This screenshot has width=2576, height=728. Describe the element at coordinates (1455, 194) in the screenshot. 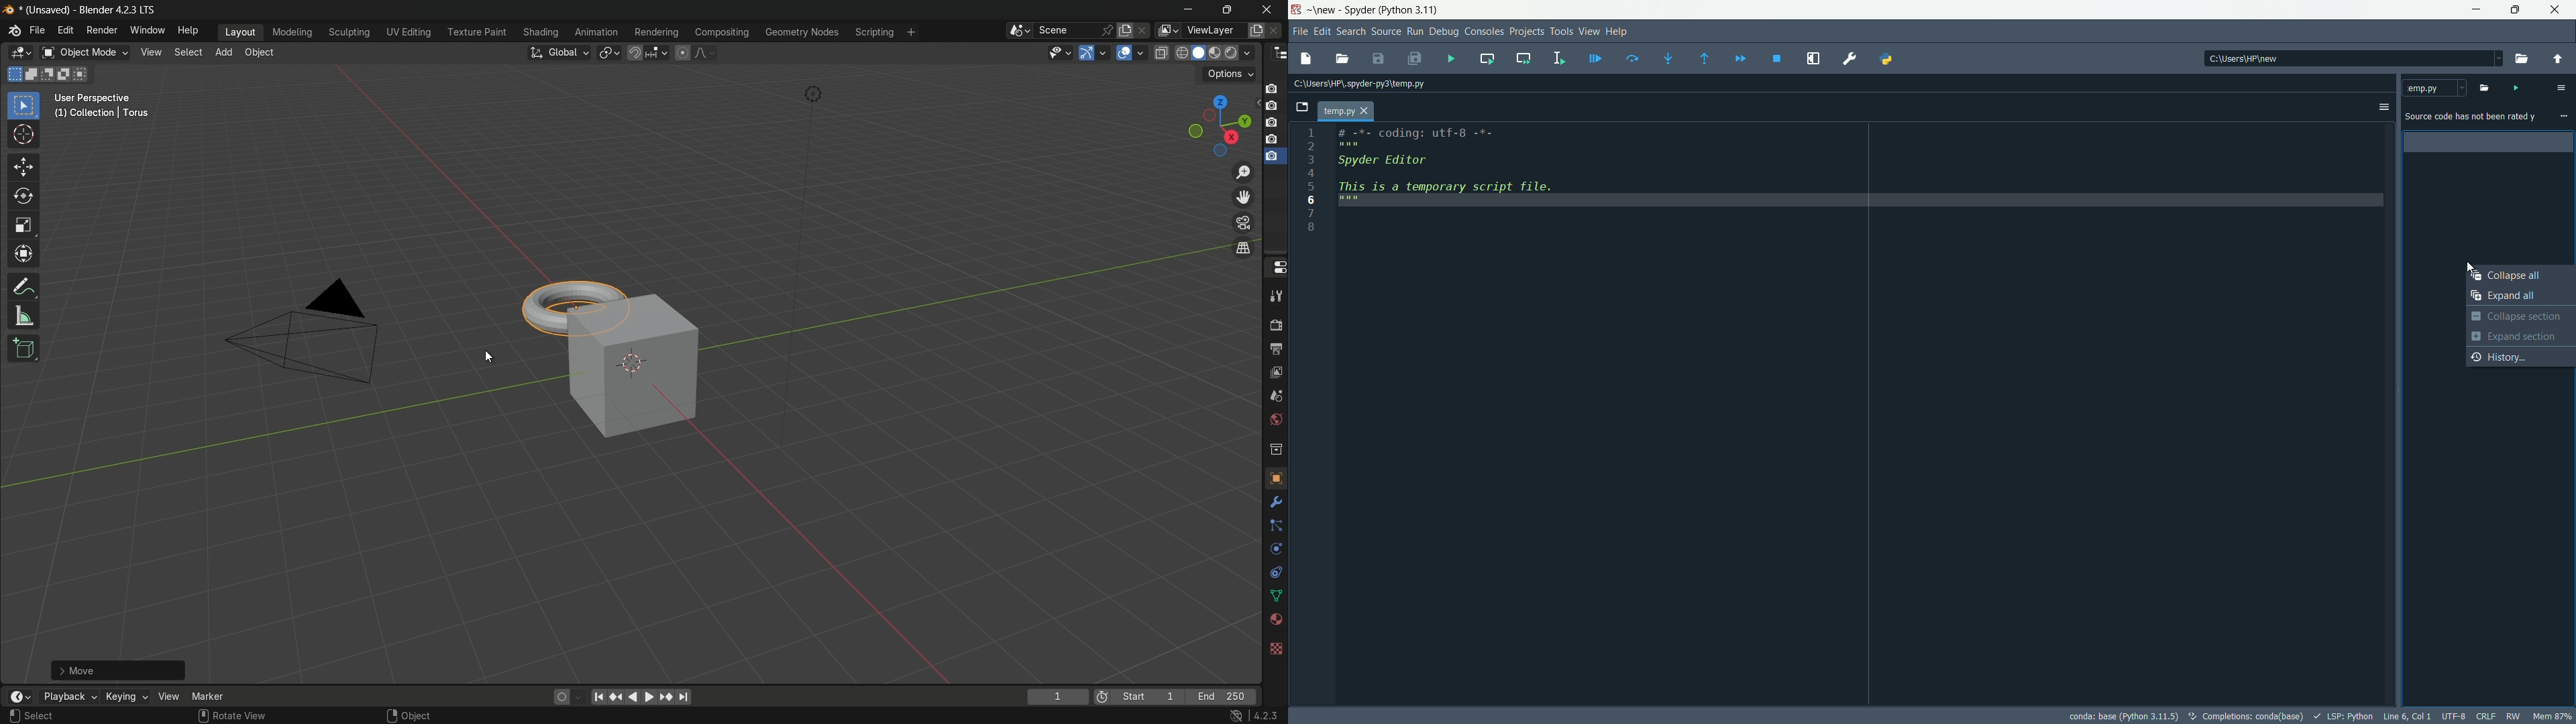

I see `This is a temporary script file.` at that location.